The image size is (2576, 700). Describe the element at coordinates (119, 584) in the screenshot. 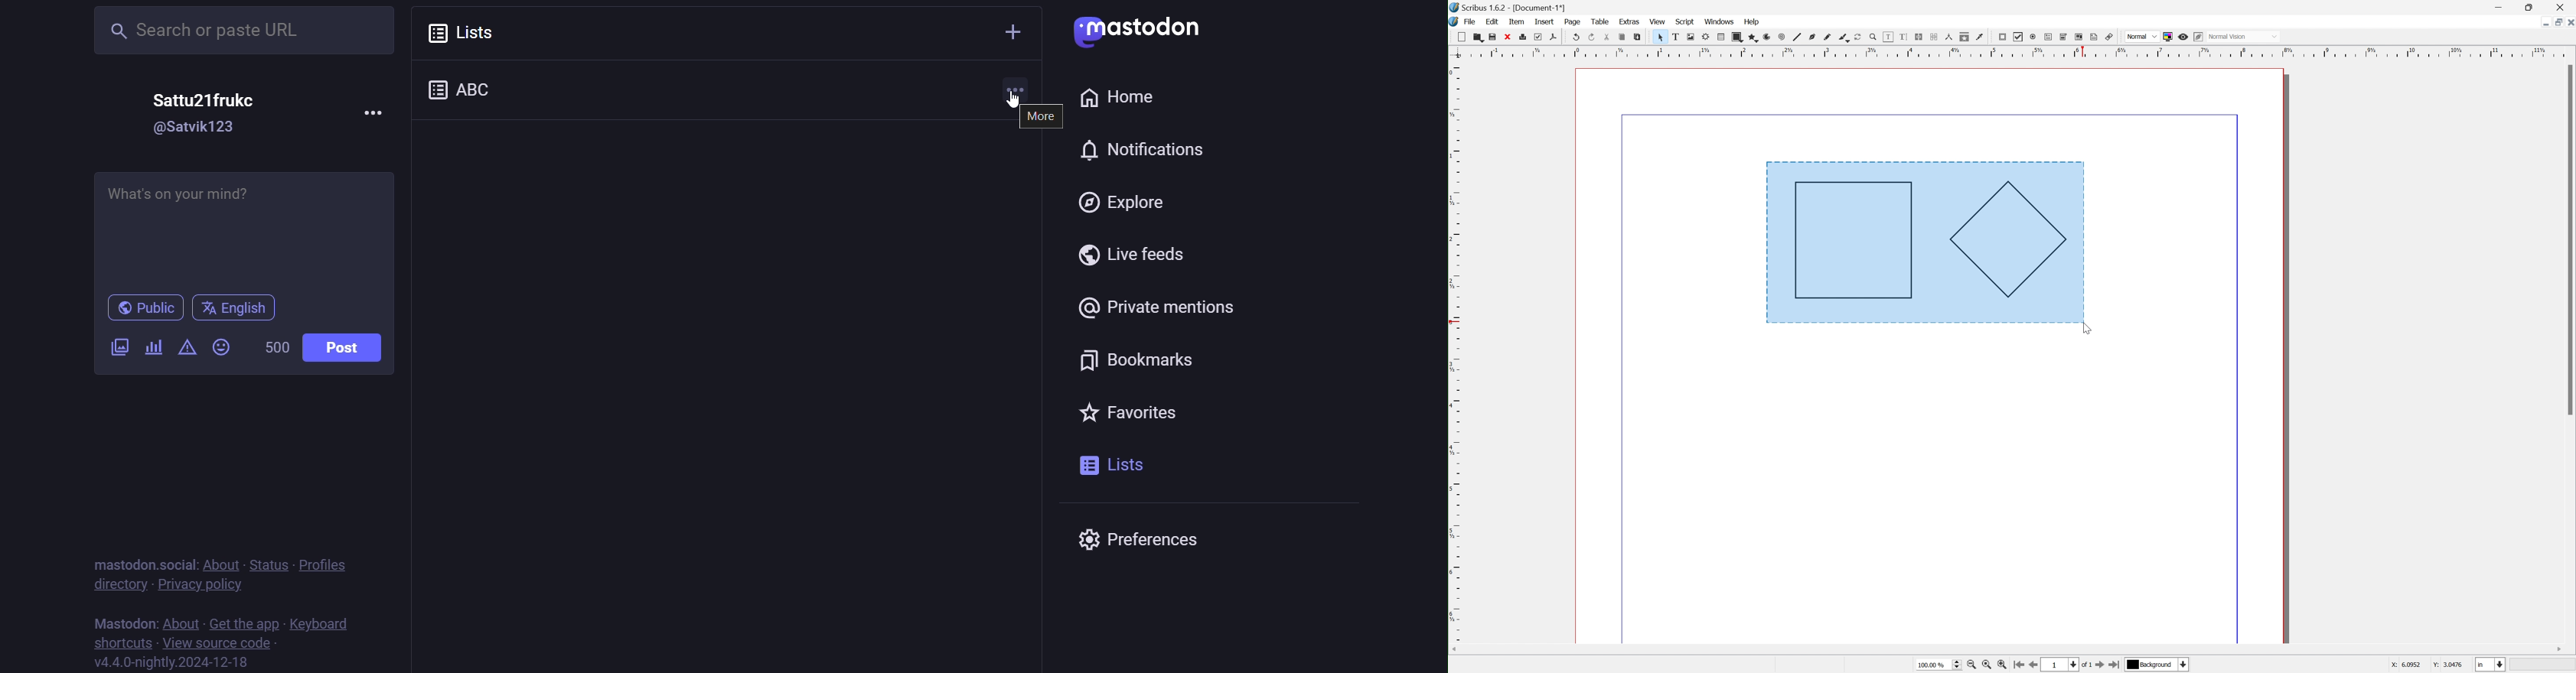

I see `directory` at that location.